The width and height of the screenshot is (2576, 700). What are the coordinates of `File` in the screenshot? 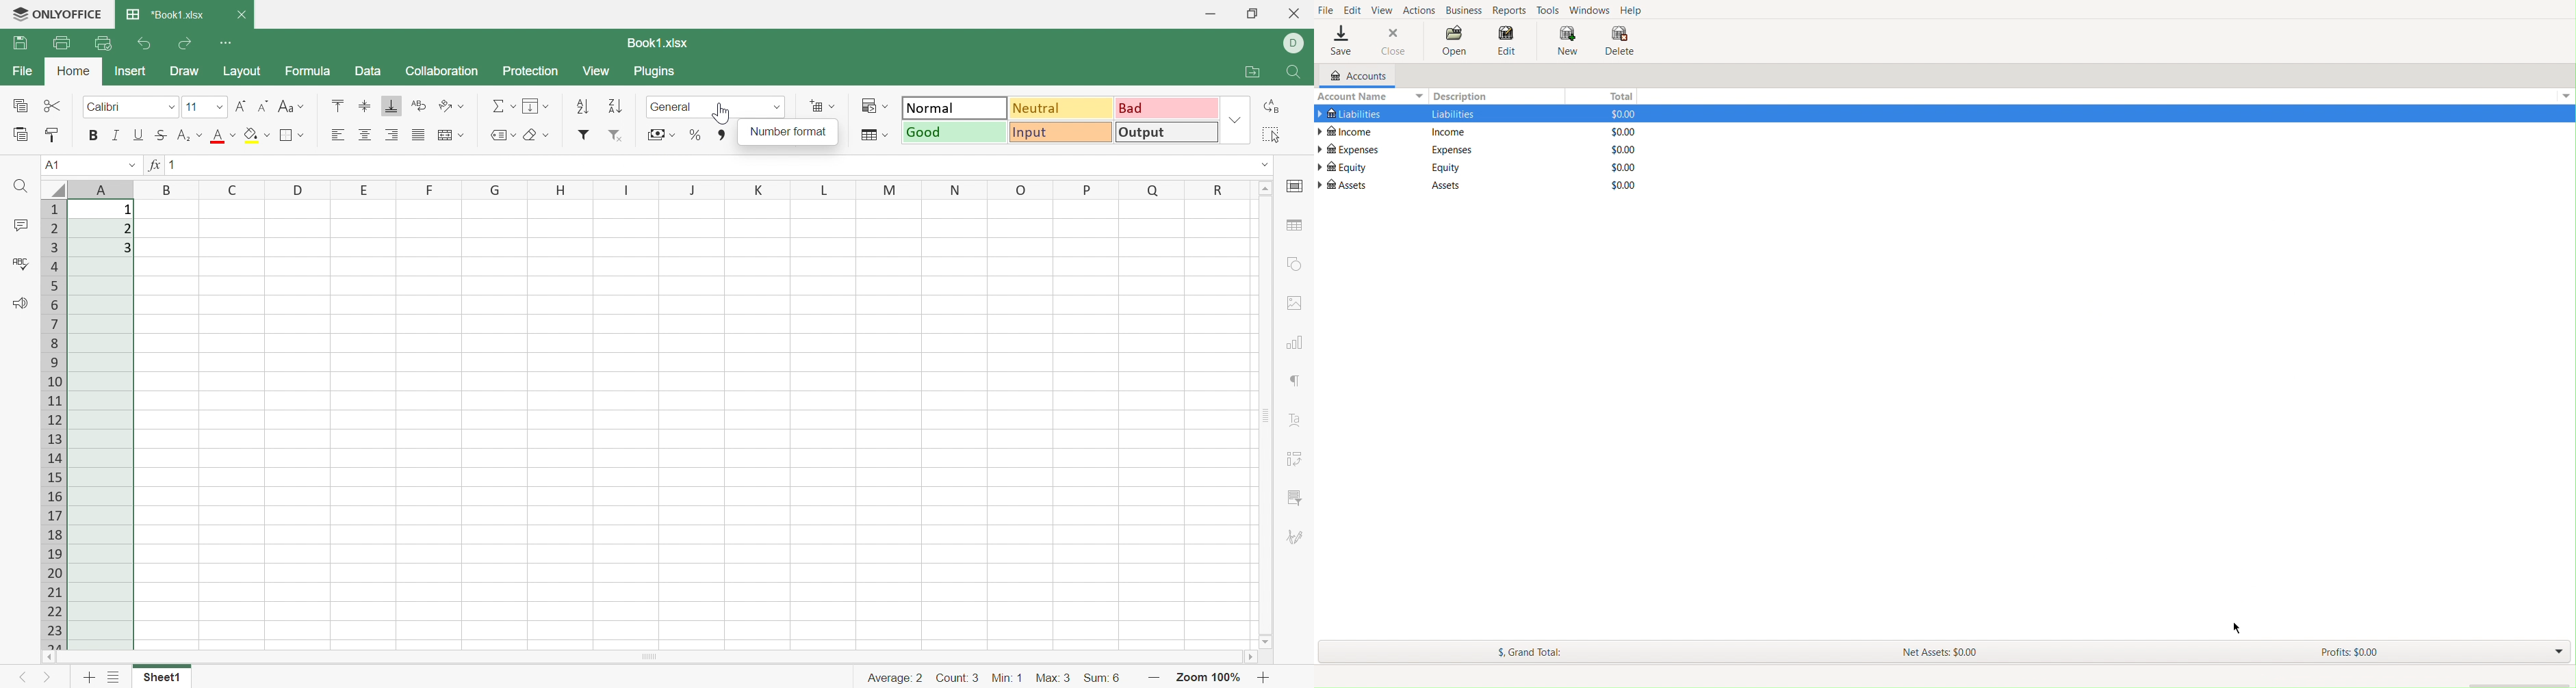 It's located at (21, 71).